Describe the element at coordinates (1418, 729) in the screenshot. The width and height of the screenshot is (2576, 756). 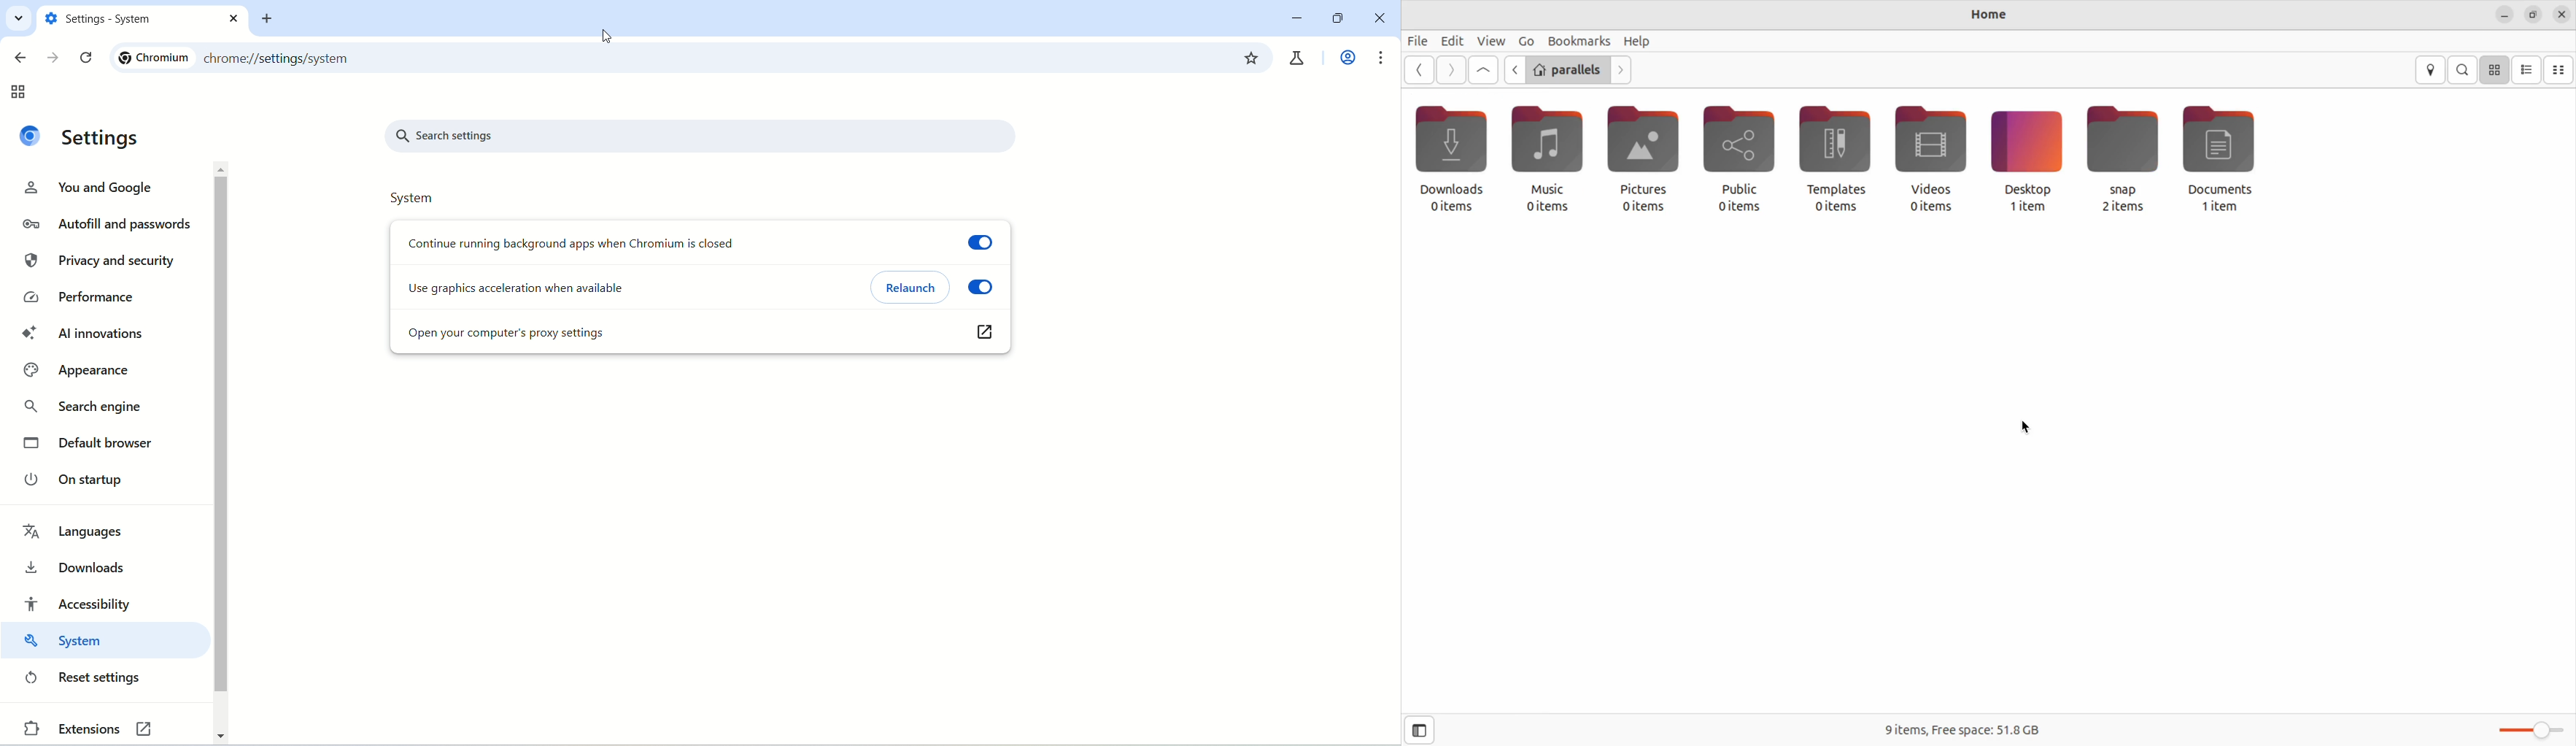
I see `view side bar` at that location.